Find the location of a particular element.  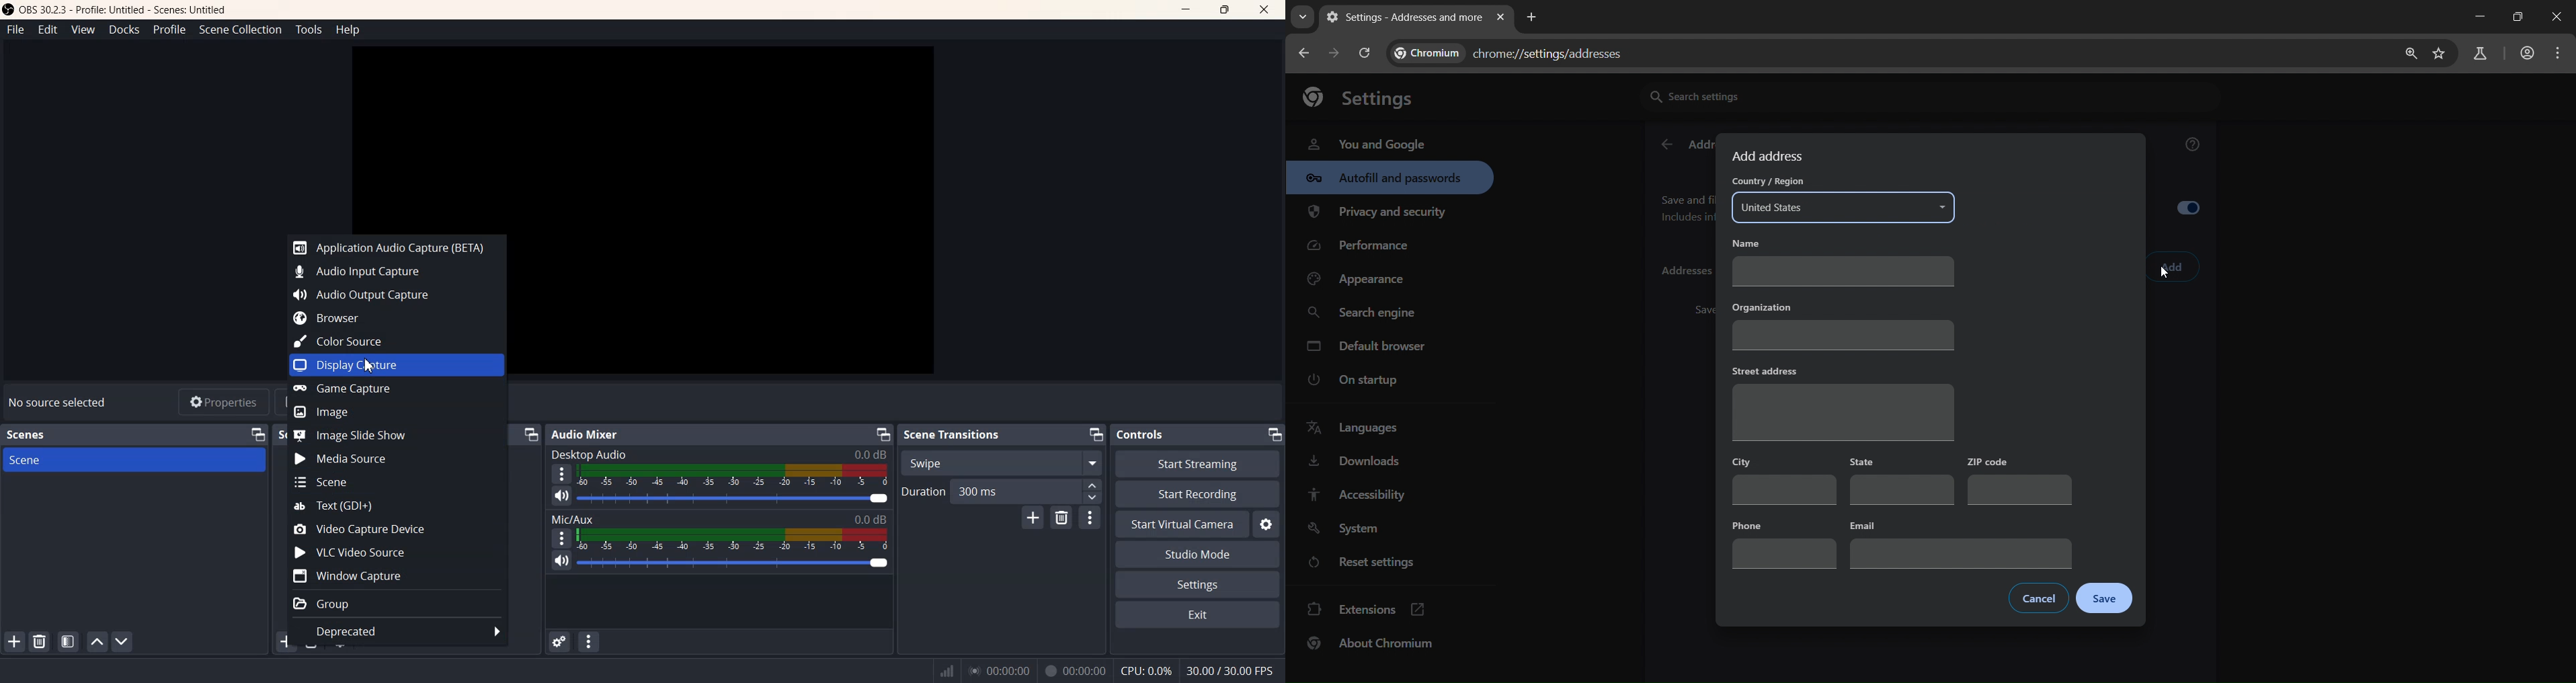

menu is located at coordinates (2561, 53).